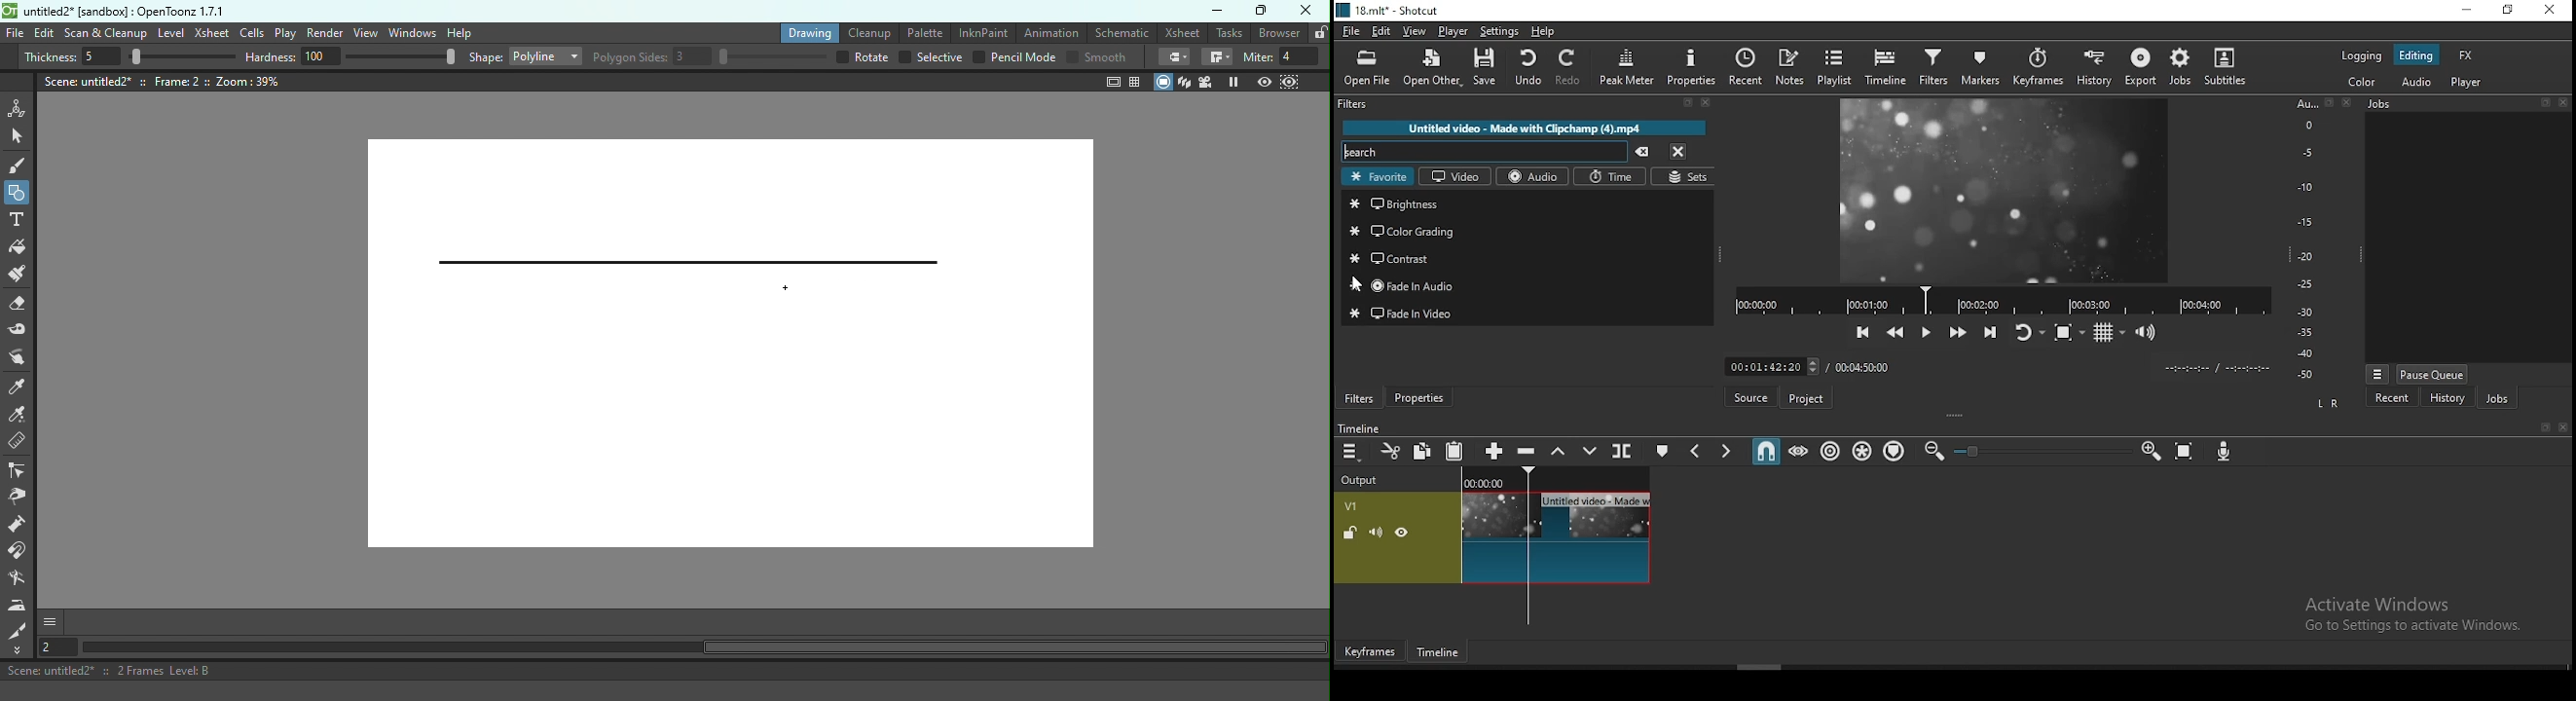 This screenshot has height=728, width=2576. What do you see at coordinates (1485, 66) in the screenshot?
I see `save` at bounding box center [1485, 66].